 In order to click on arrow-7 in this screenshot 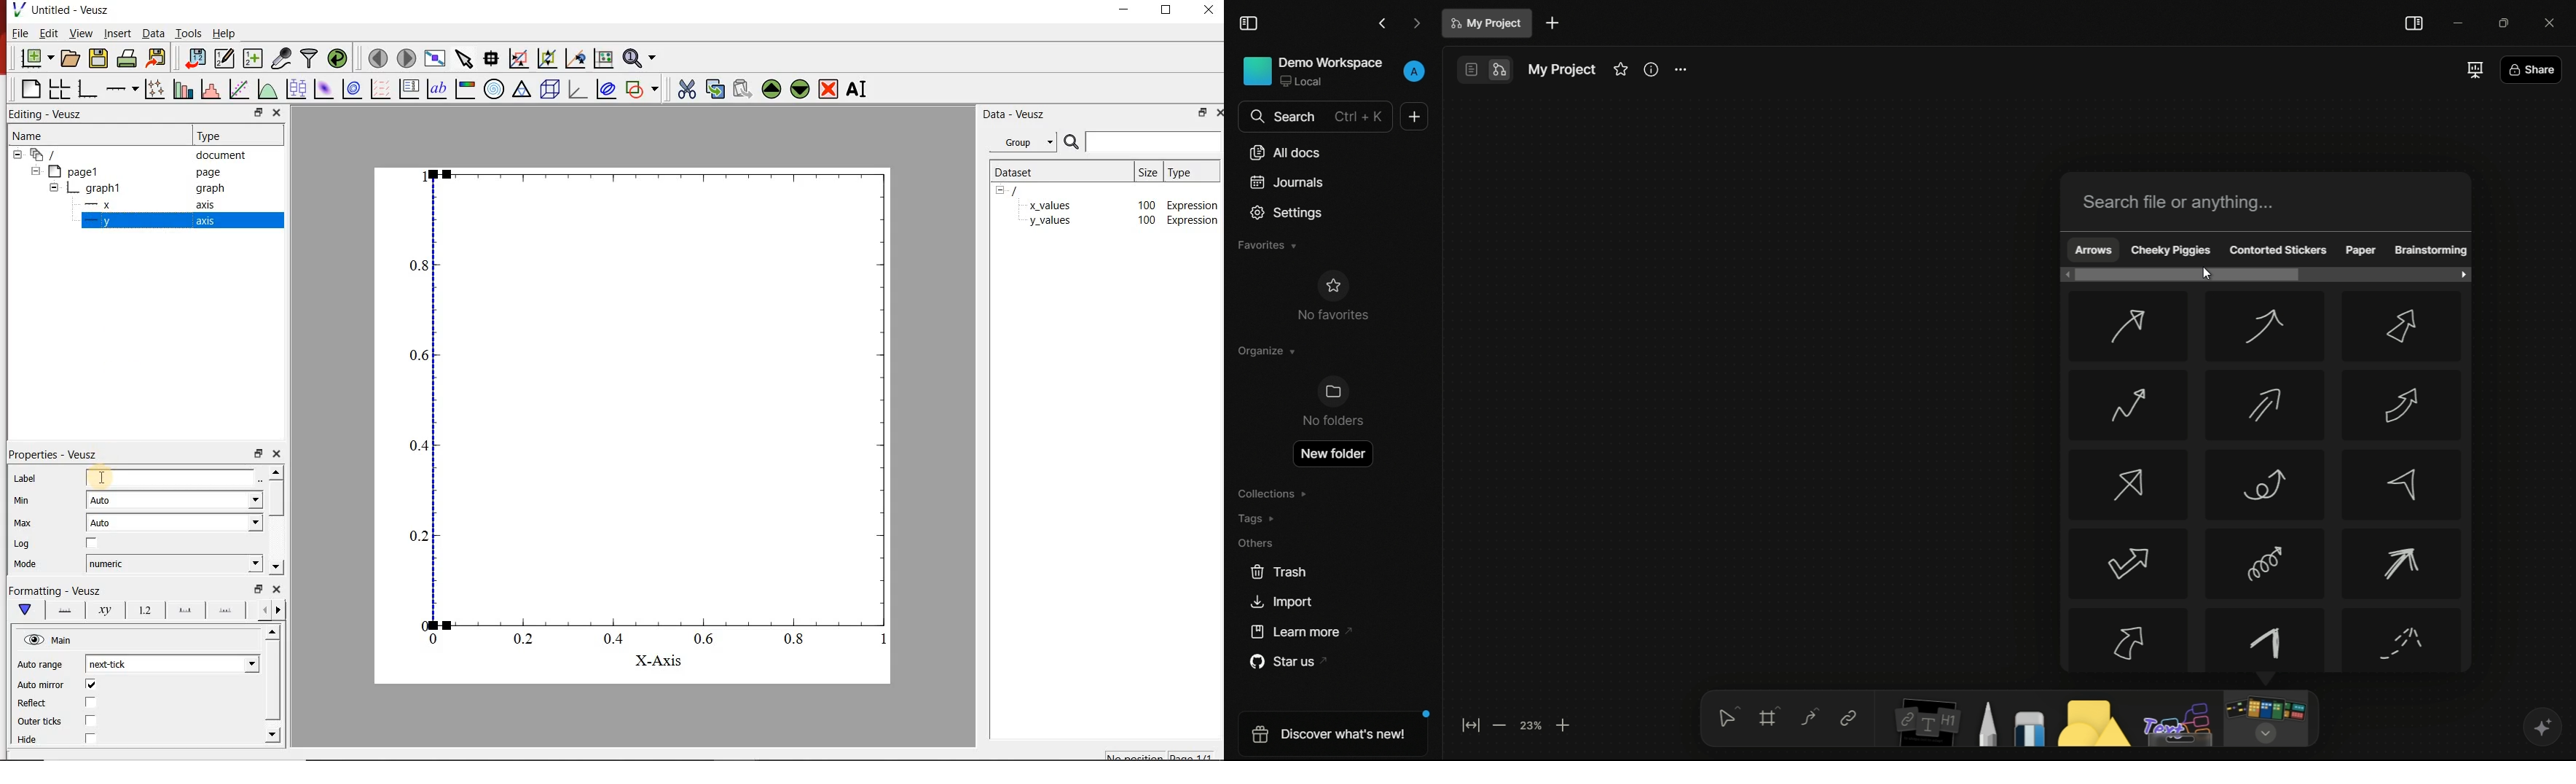, I will do `click(2129, 484)`.